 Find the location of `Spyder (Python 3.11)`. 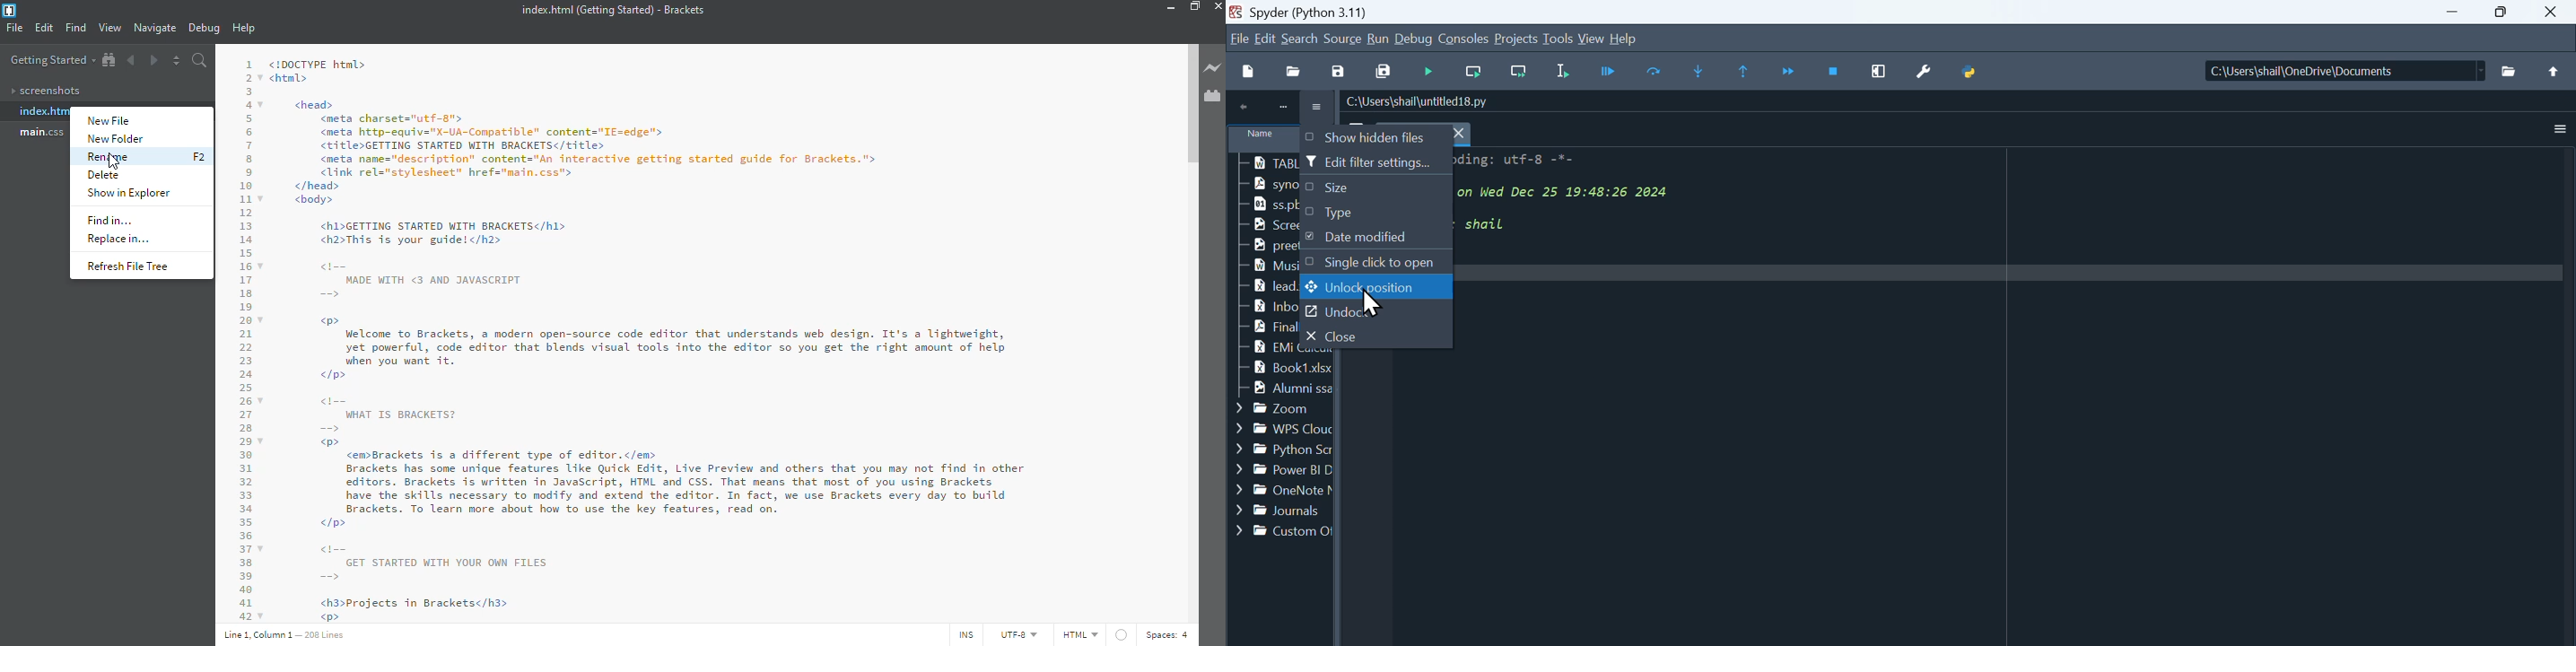

Spyder (Python 3.11) is located at coordinates (1349, 11).